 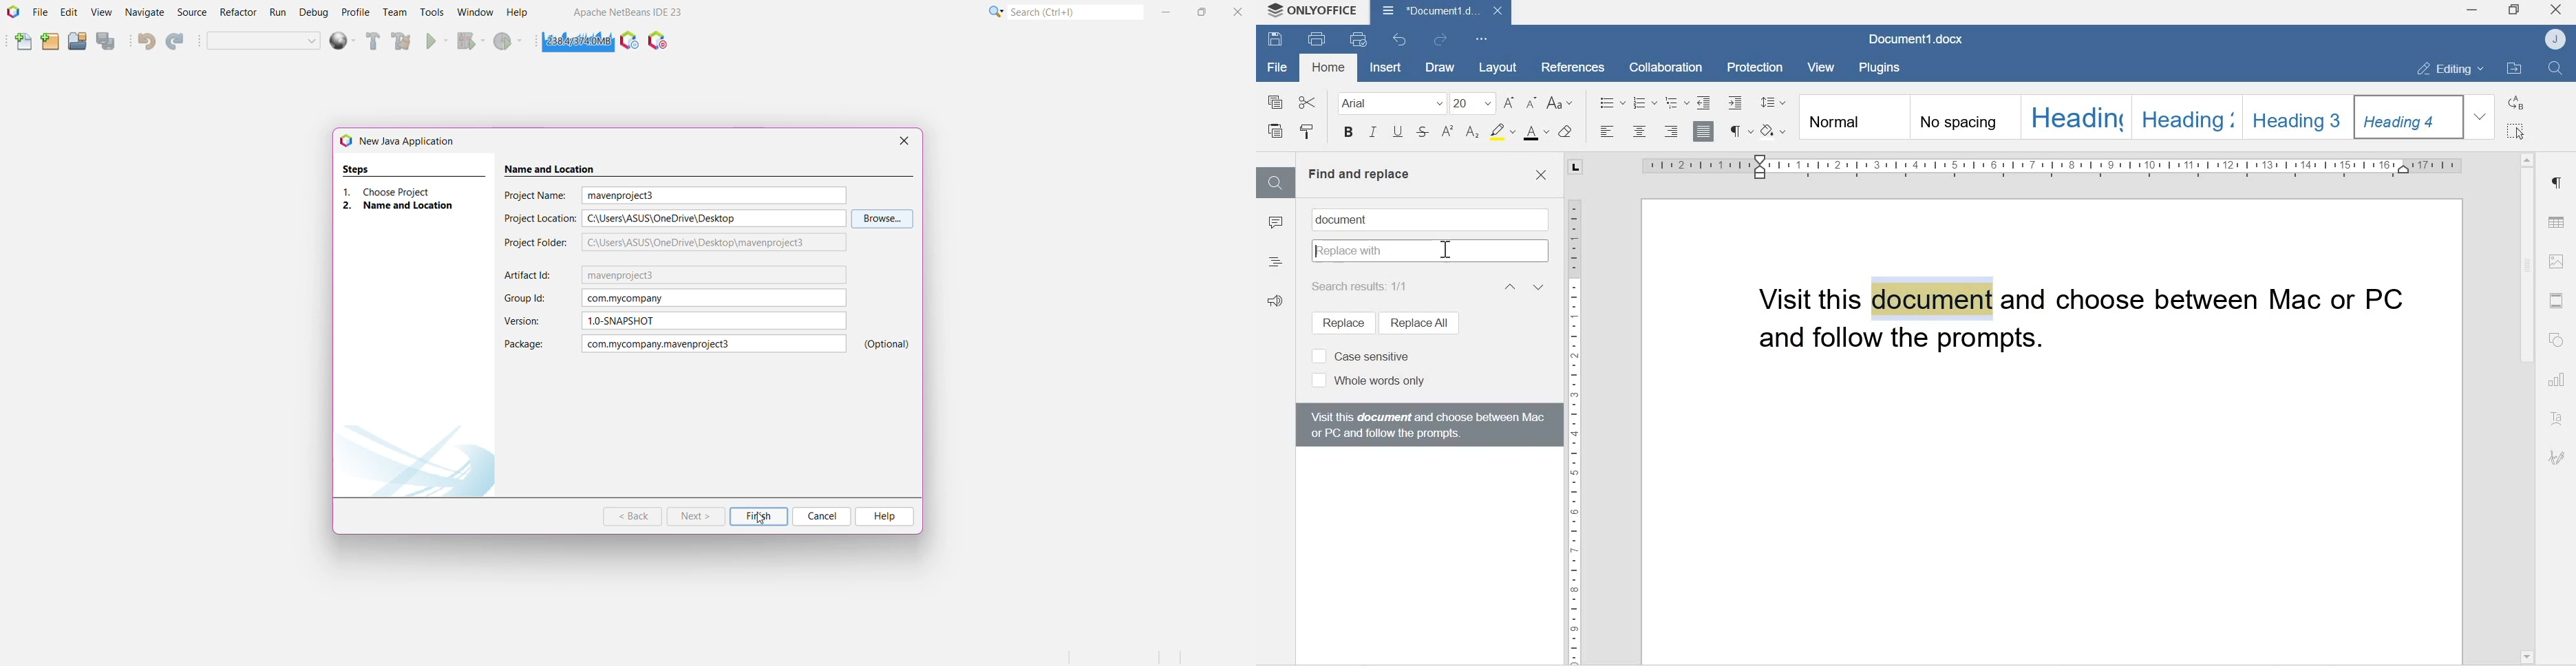 I want to click on Superscript, so click(x=1448, y=132).